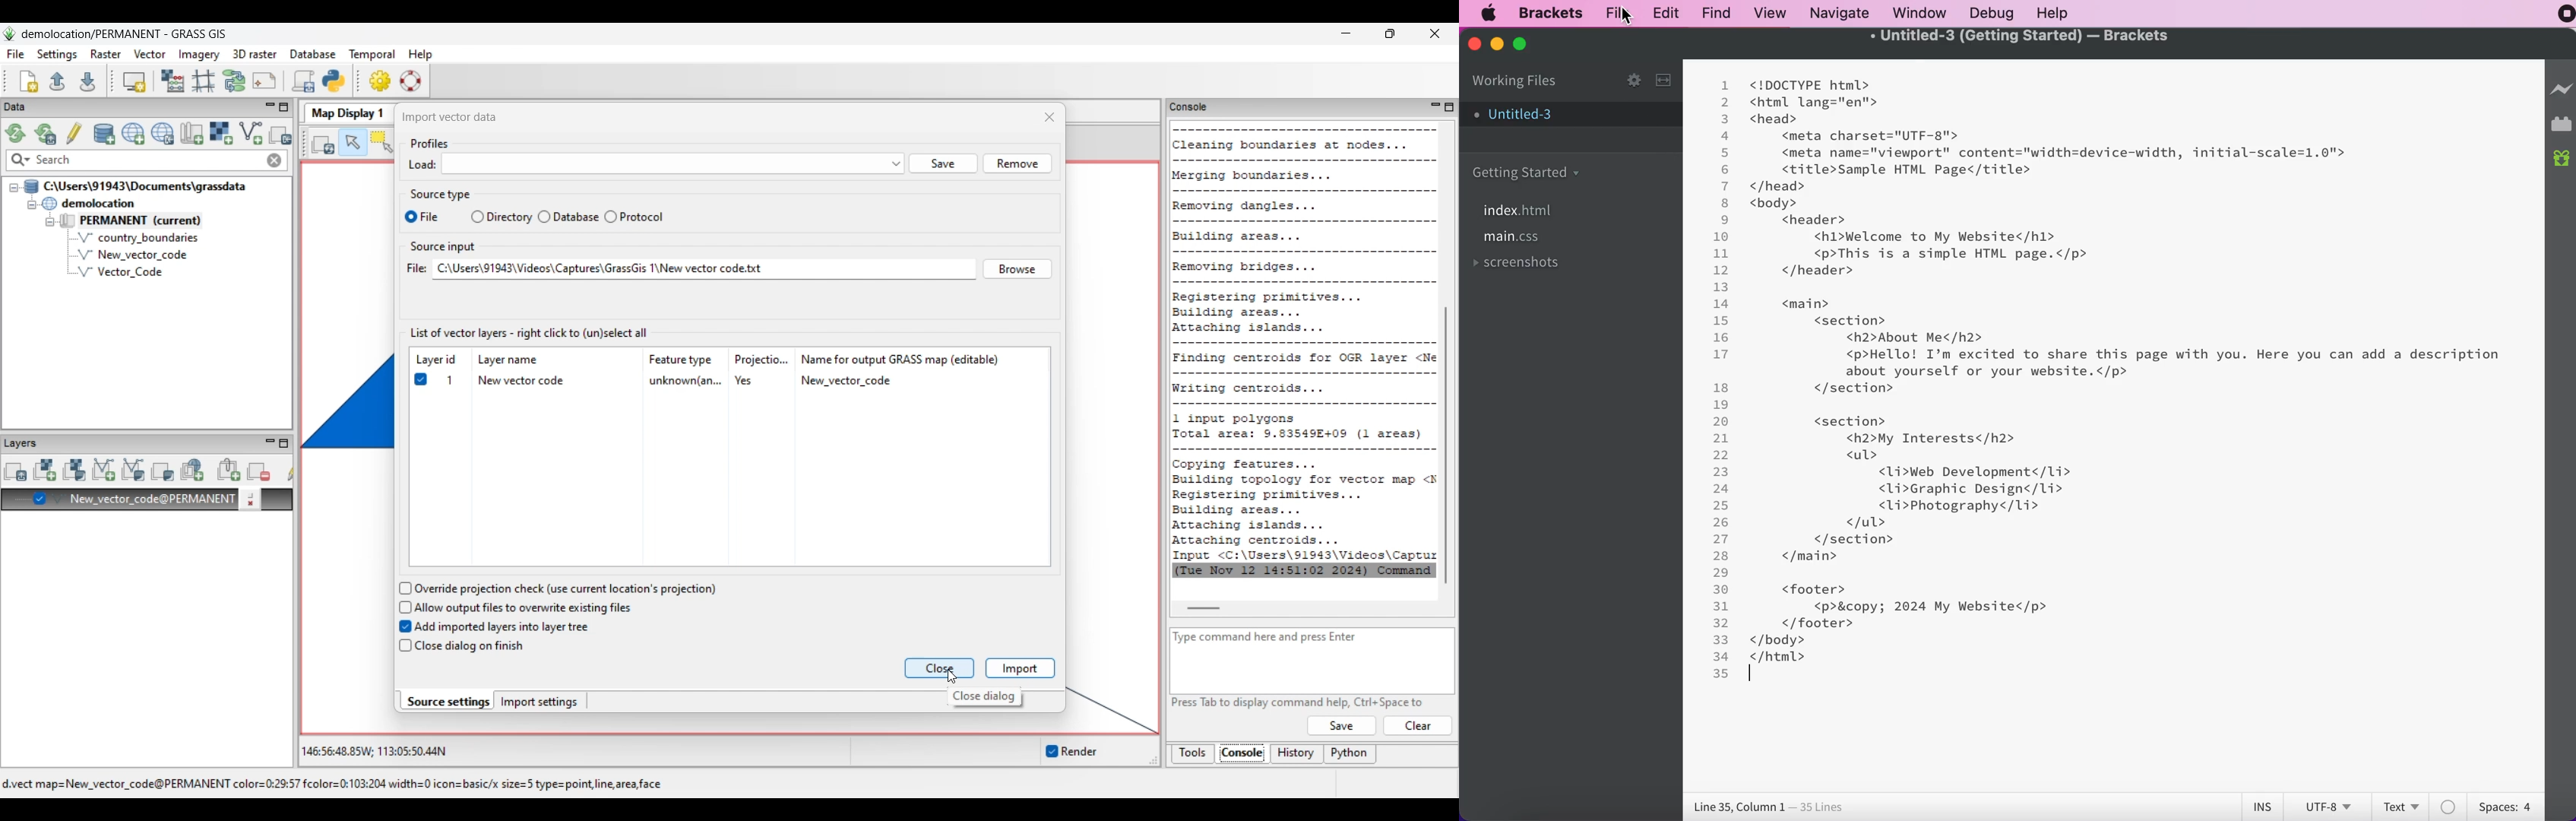 The height and width of the screenshot is (840, 2576). What do you see at coordinates (1524, 211) in the screenshot?
I see `file index.html` at bounding box center [1524, 211].